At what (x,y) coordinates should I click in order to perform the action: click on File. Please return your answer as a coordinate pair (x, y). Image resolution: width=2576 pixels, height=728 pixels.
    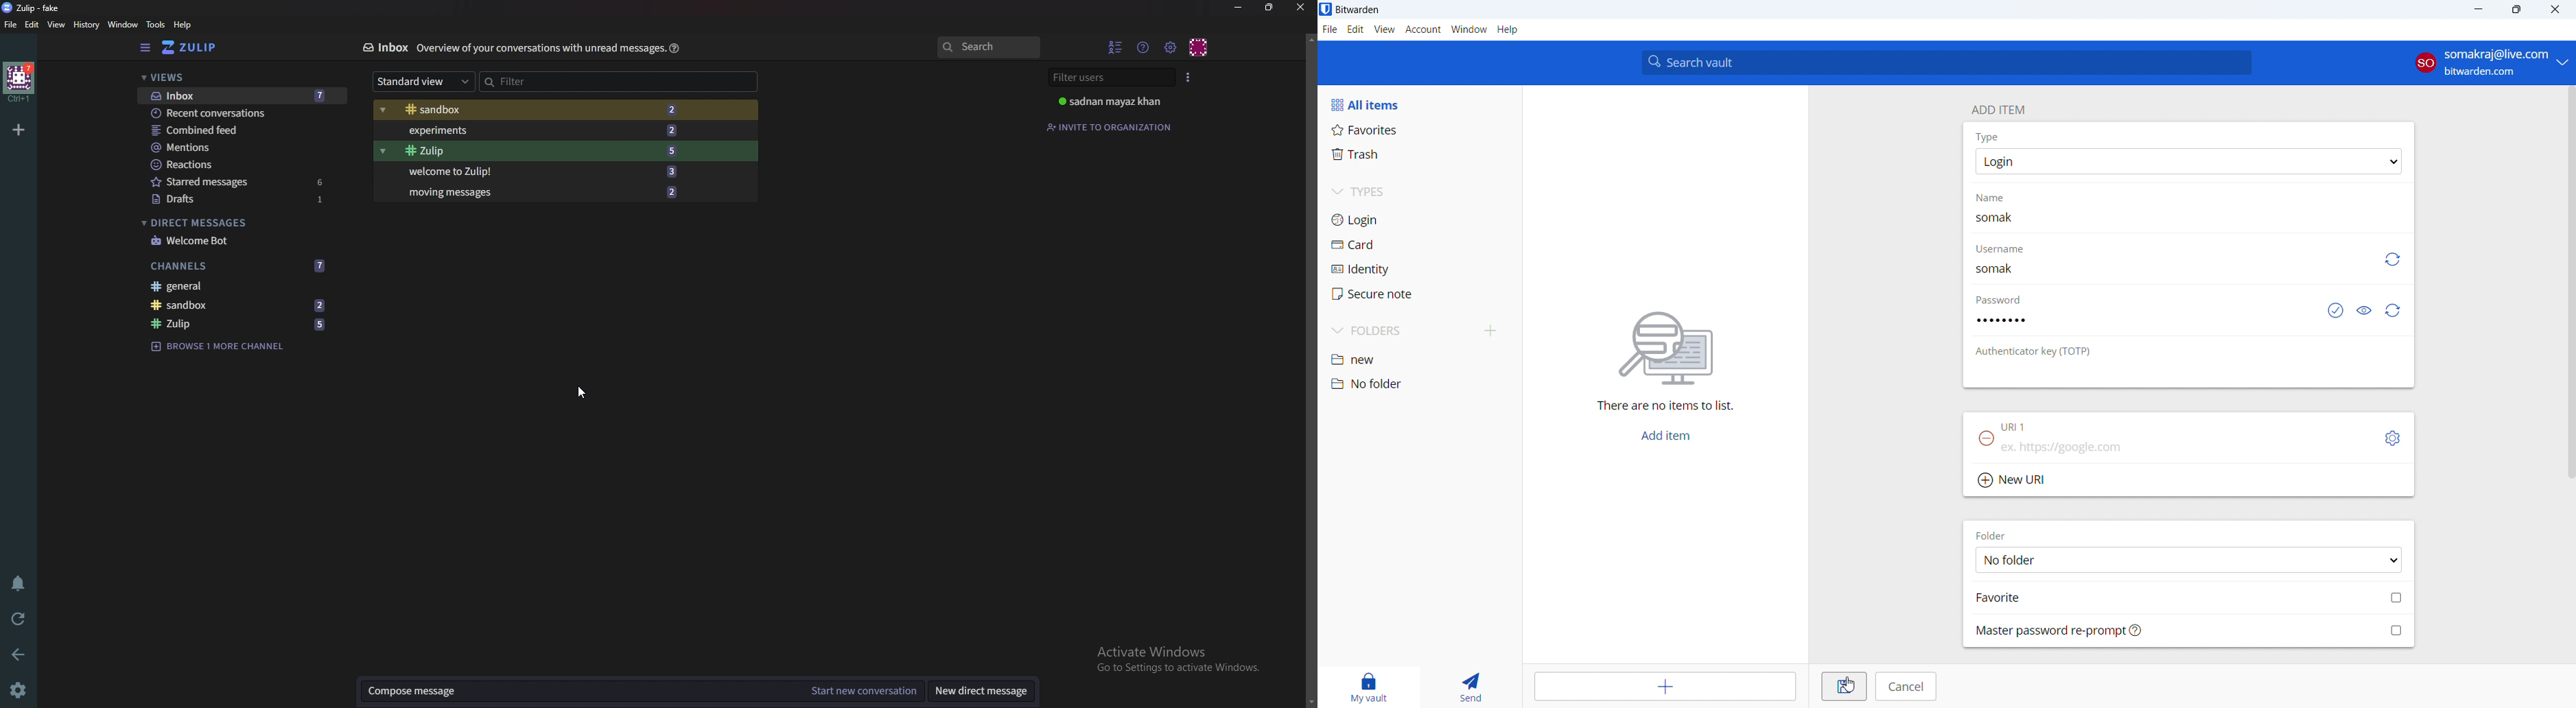
    Looking at the image, I should click on (11, 25).